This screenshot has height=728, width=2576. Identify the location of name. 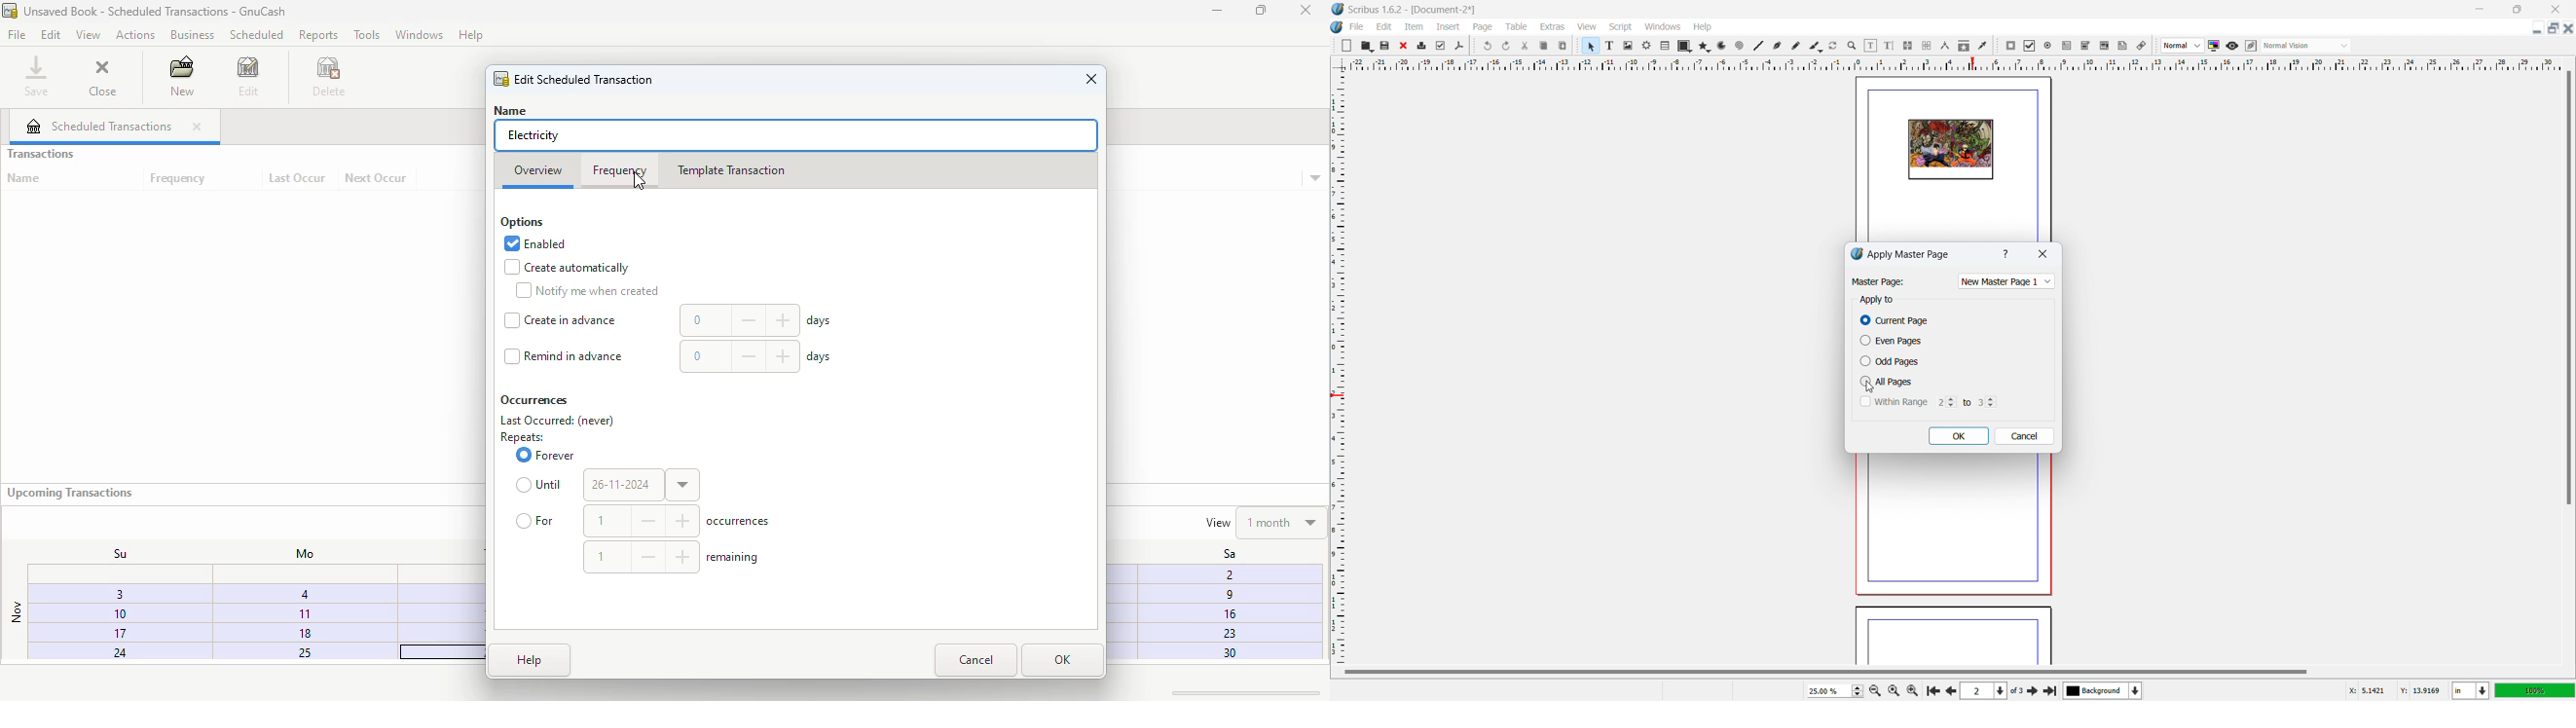
(24, 178).